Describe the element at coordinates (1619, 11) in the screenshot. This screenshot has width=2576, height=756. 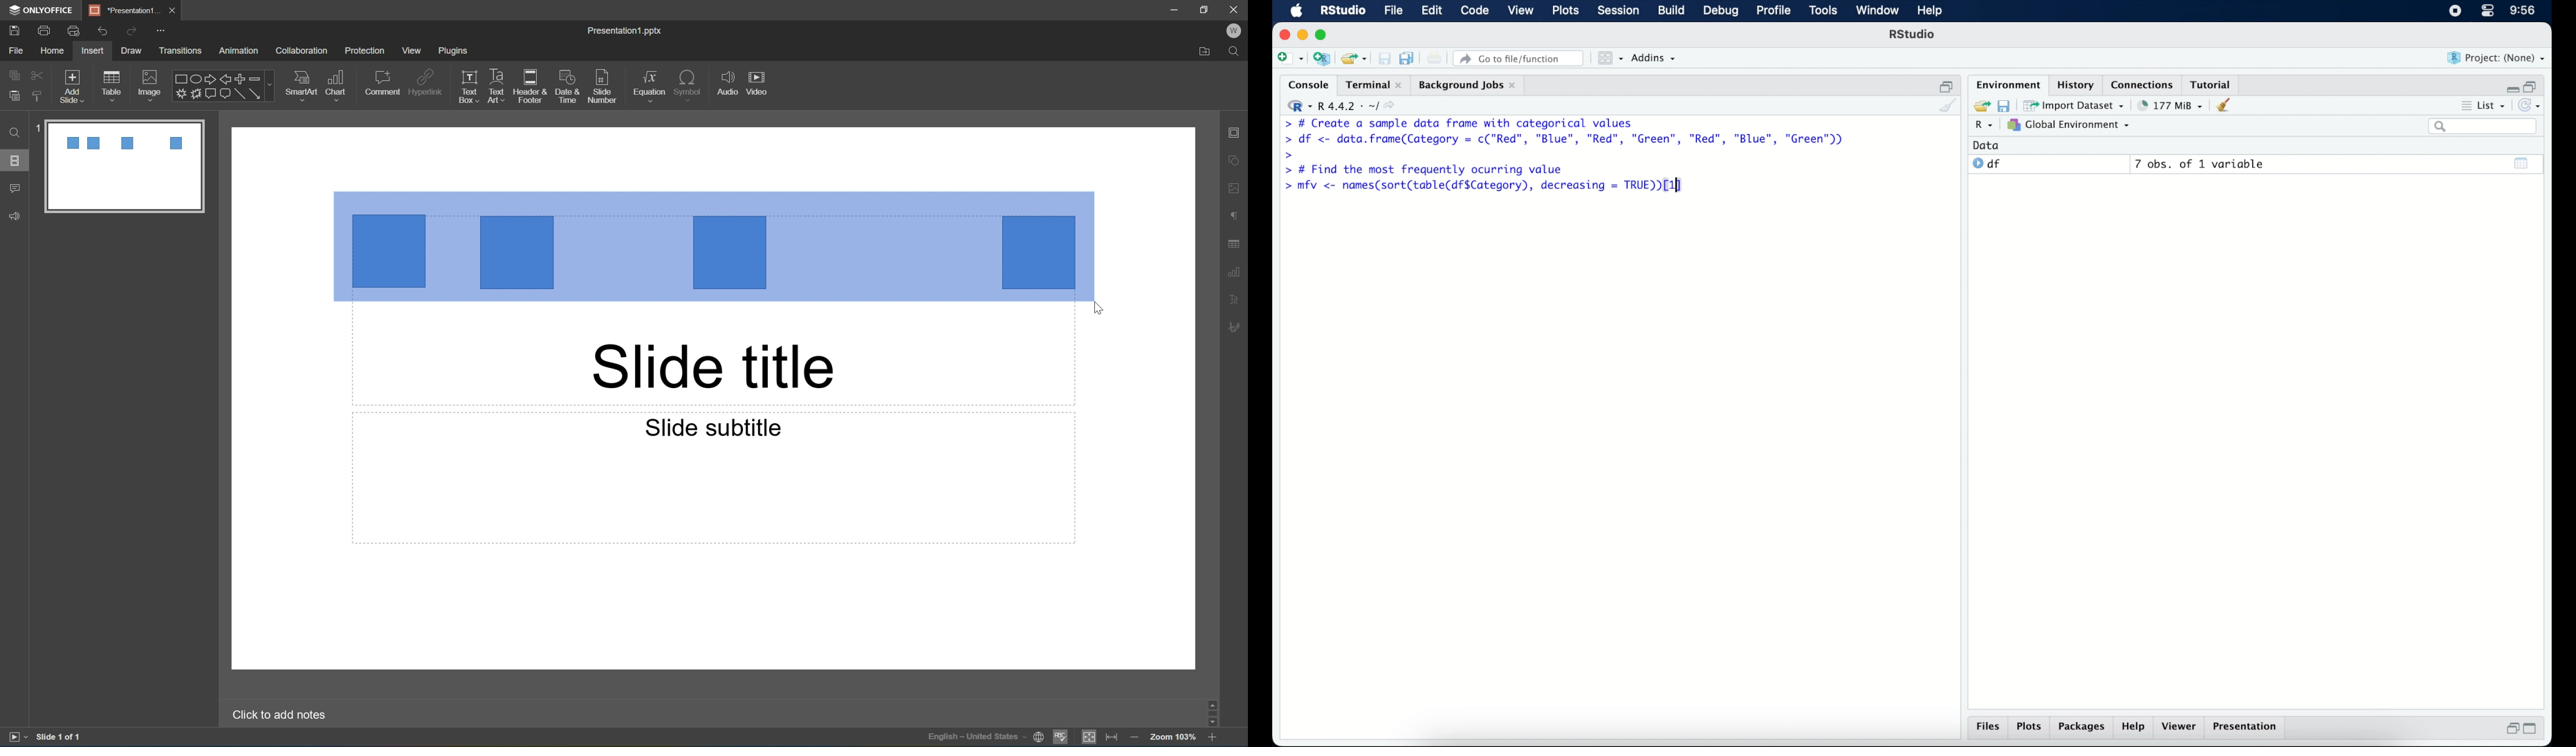
I see `session` at that location.